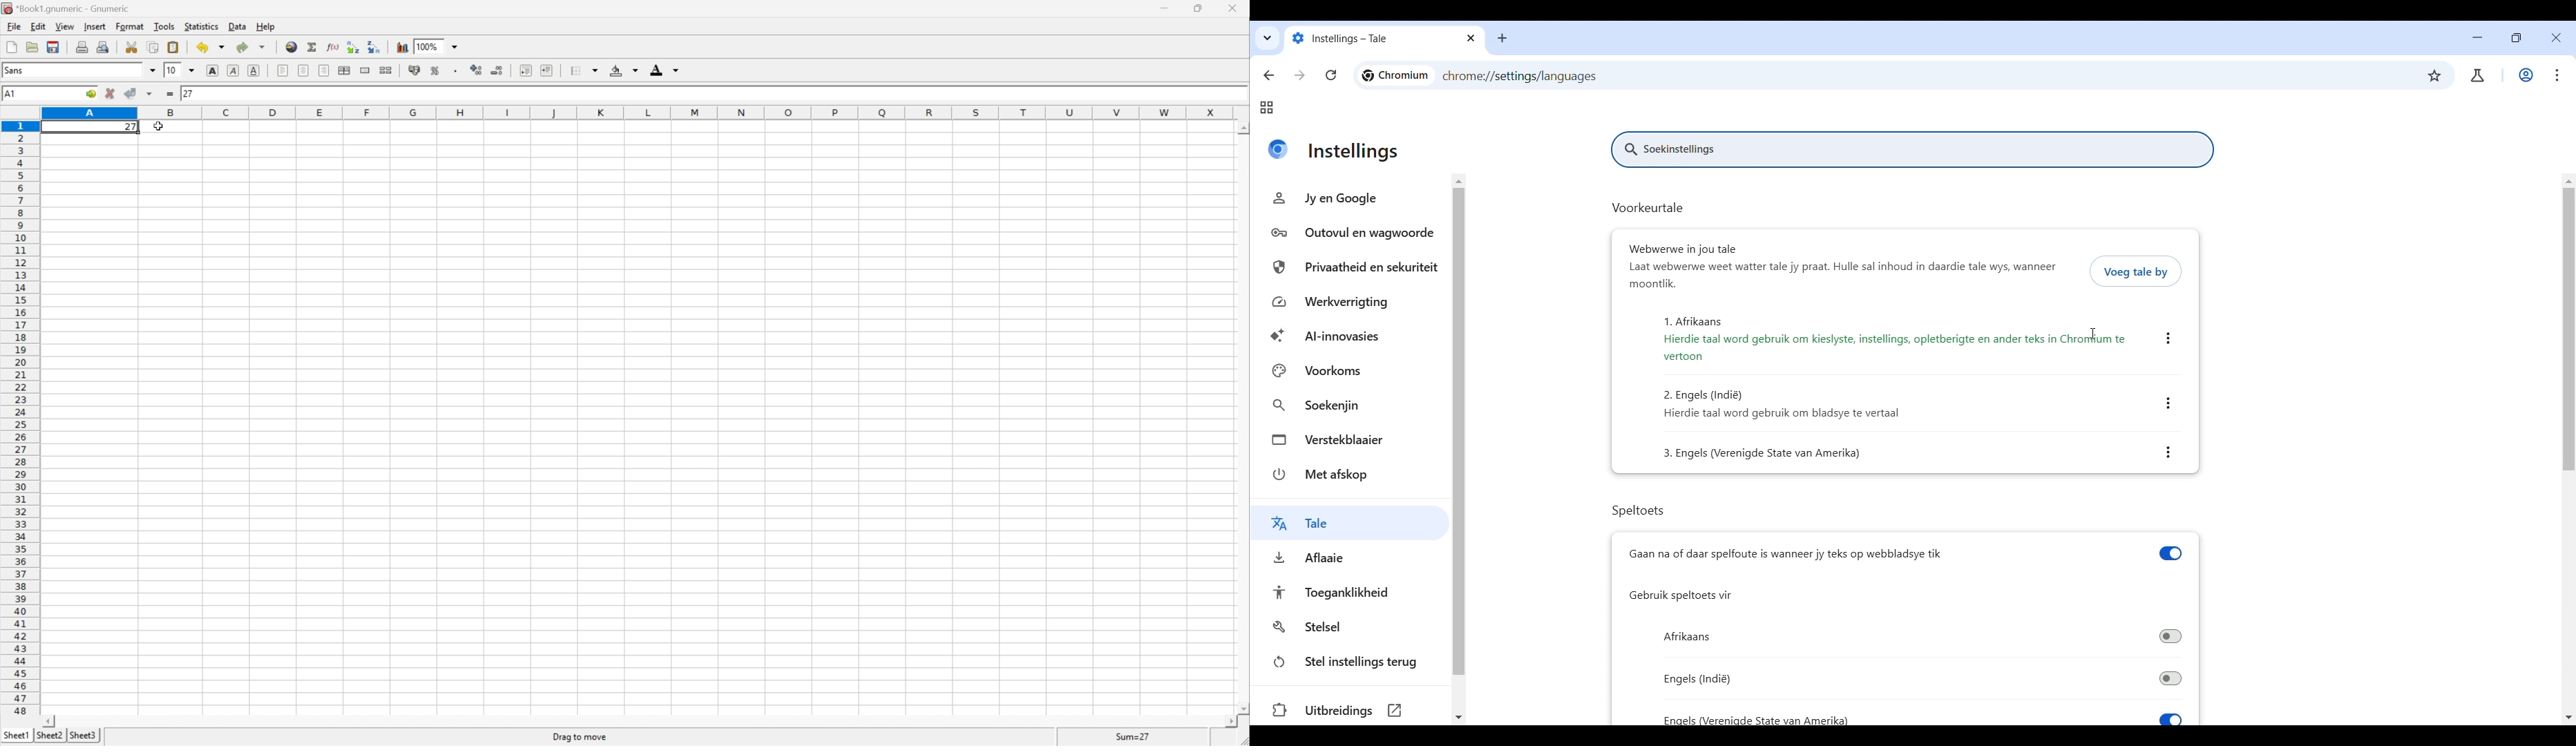 The image size is (2576, 756). What do you see at coordinates (1689, 638) in the screenshot?
I see `Afrikaans` at bounding box center [1689, 638].